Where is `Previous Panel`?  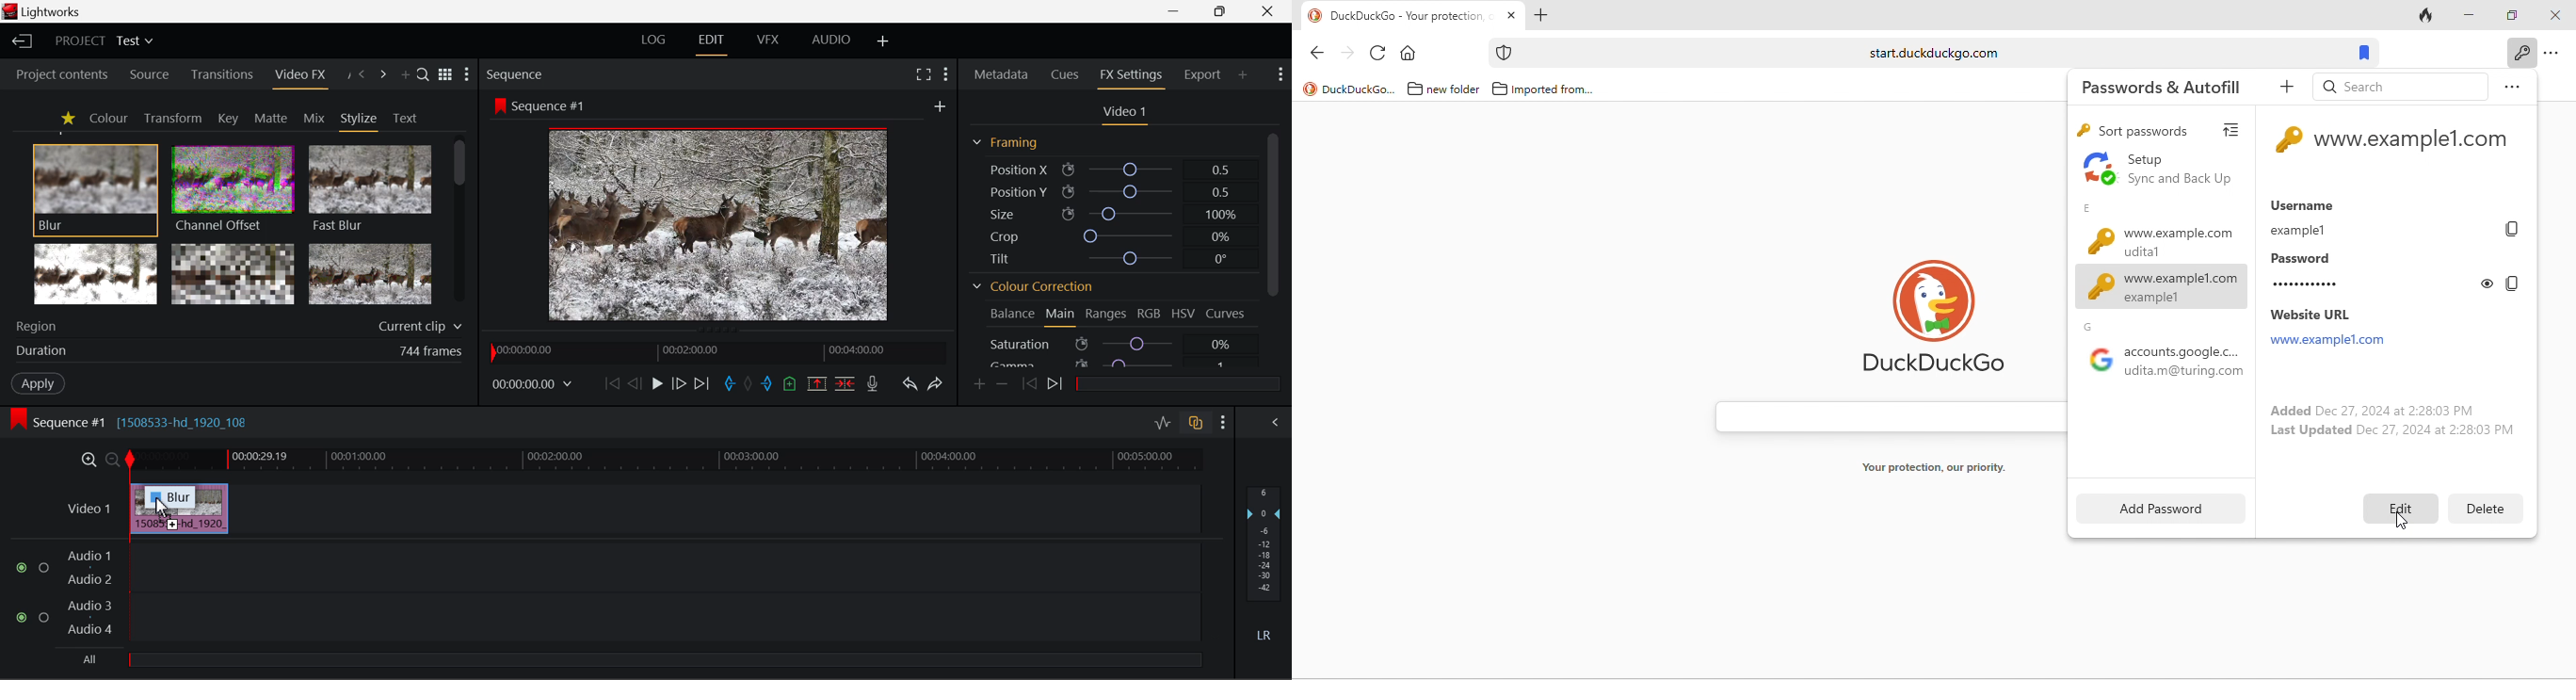
Previous Panel is located at coordinates (362, 75).